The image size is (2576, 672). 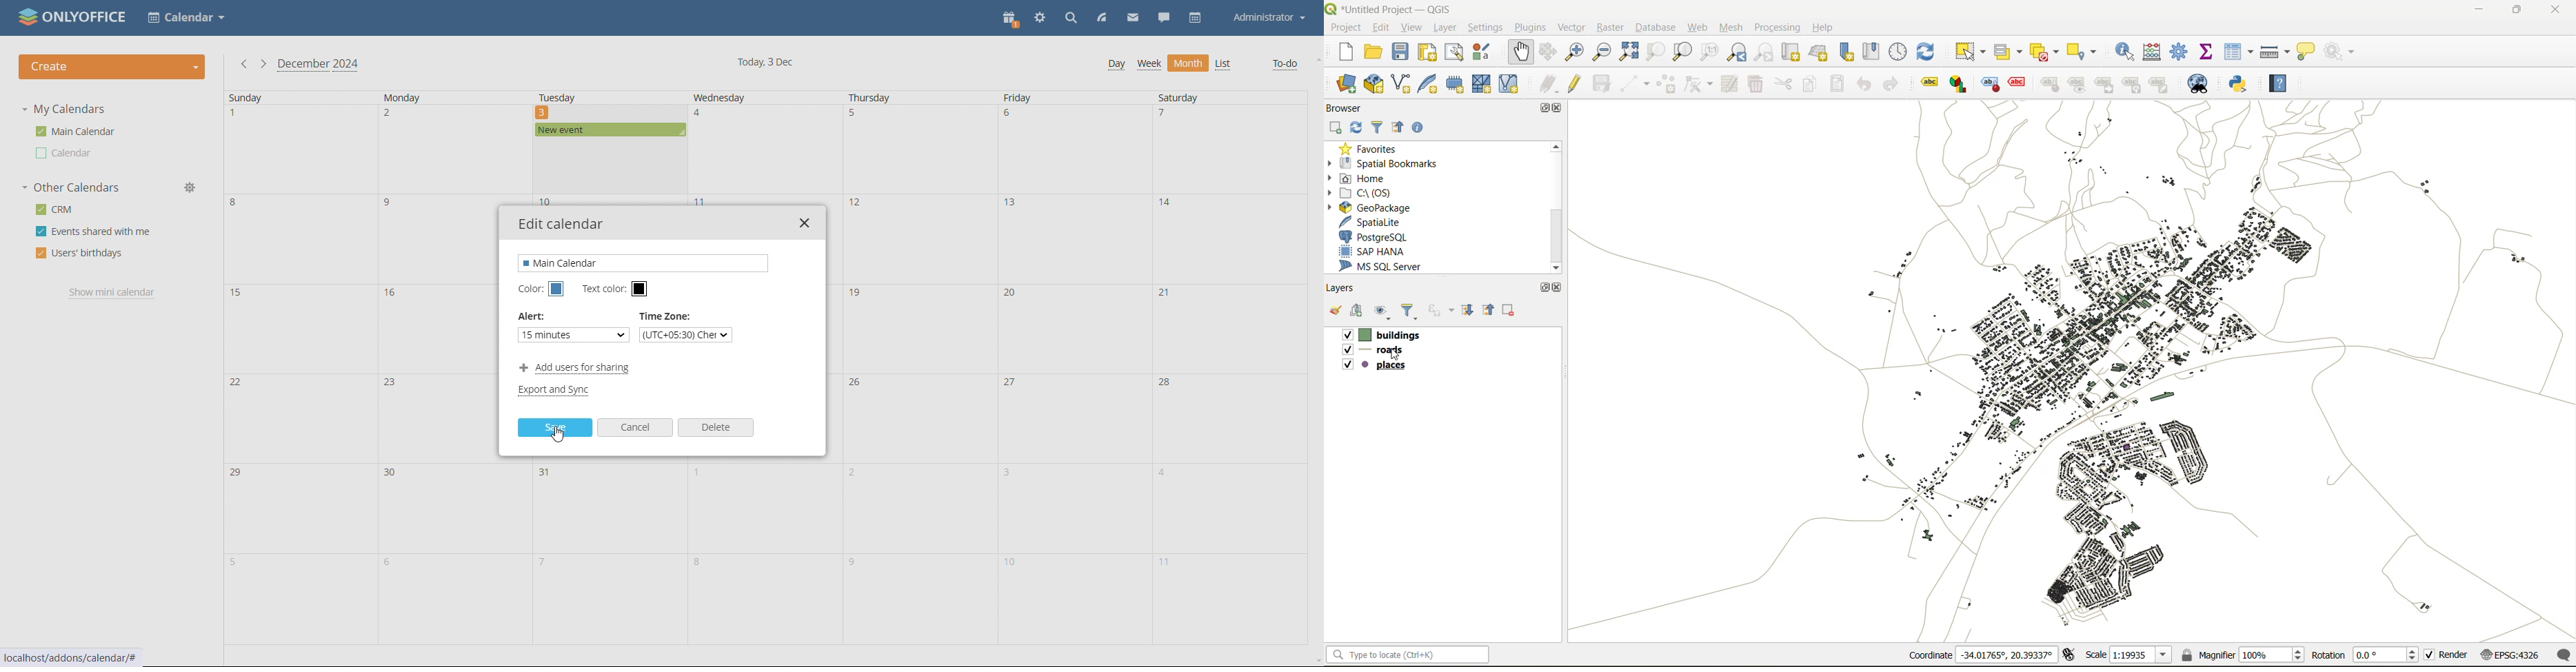 What do you see at coordinates (1970, 52) in the screenshot?
I see `select` at bounding box center [1970, 52].